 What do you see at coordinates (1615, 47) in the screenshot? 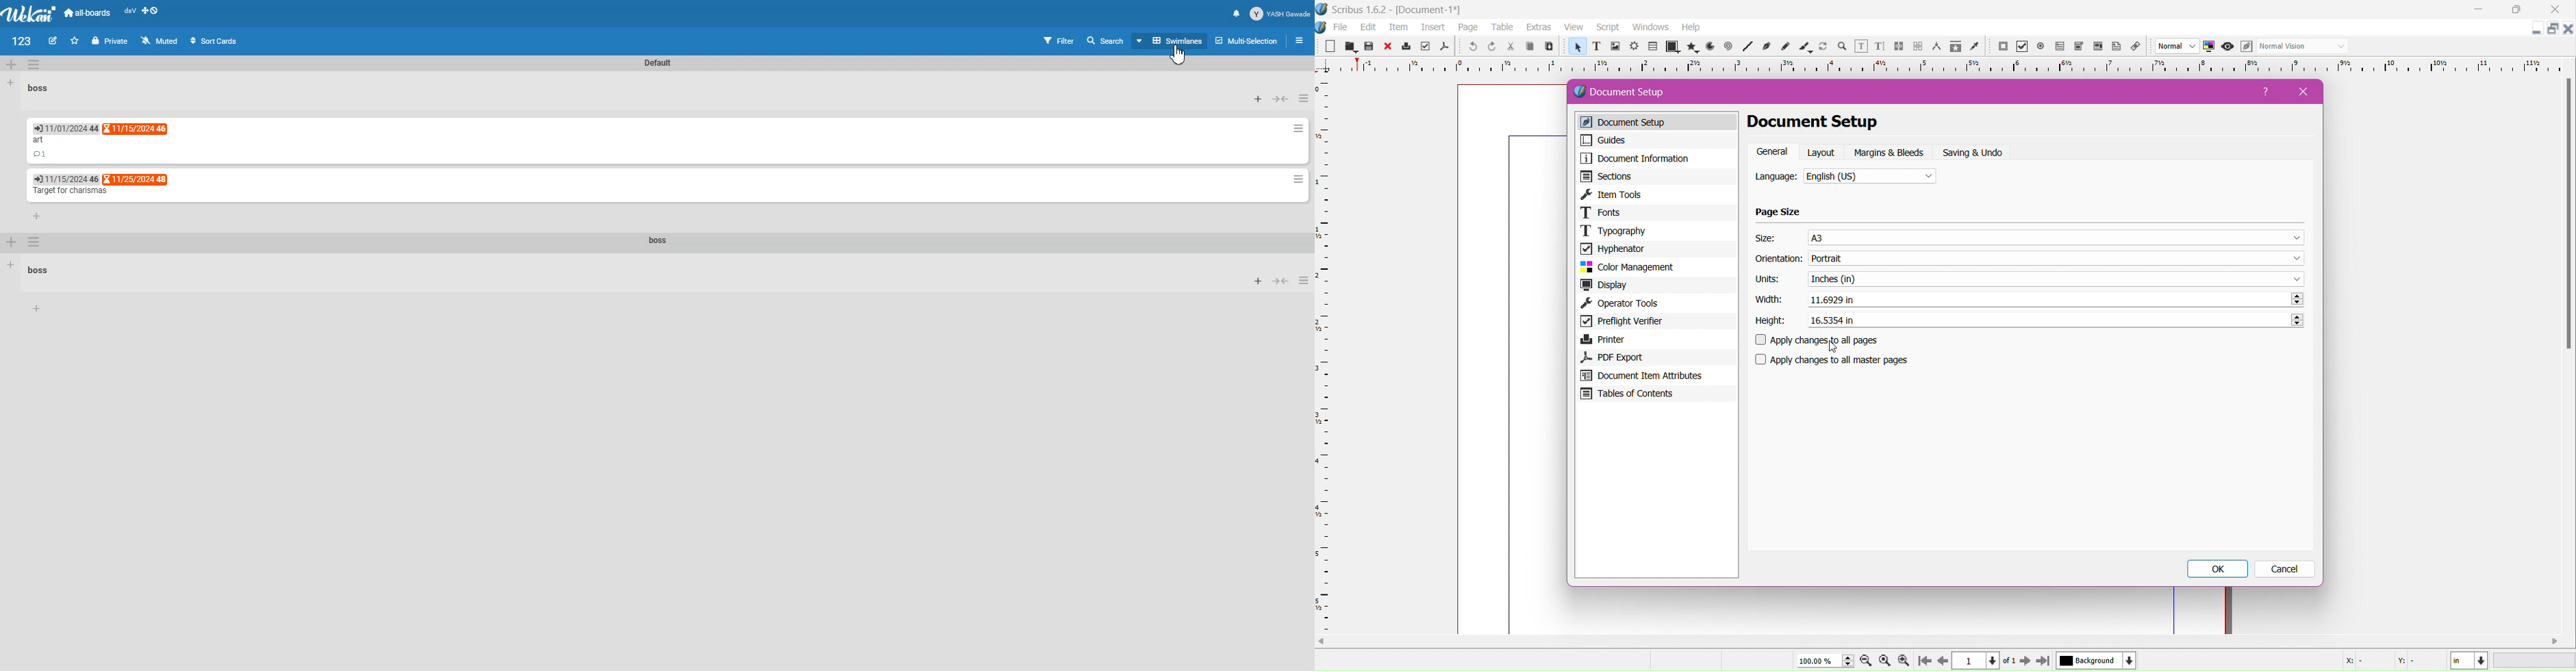
I see `image frame` at bounding box center [1615, 47].